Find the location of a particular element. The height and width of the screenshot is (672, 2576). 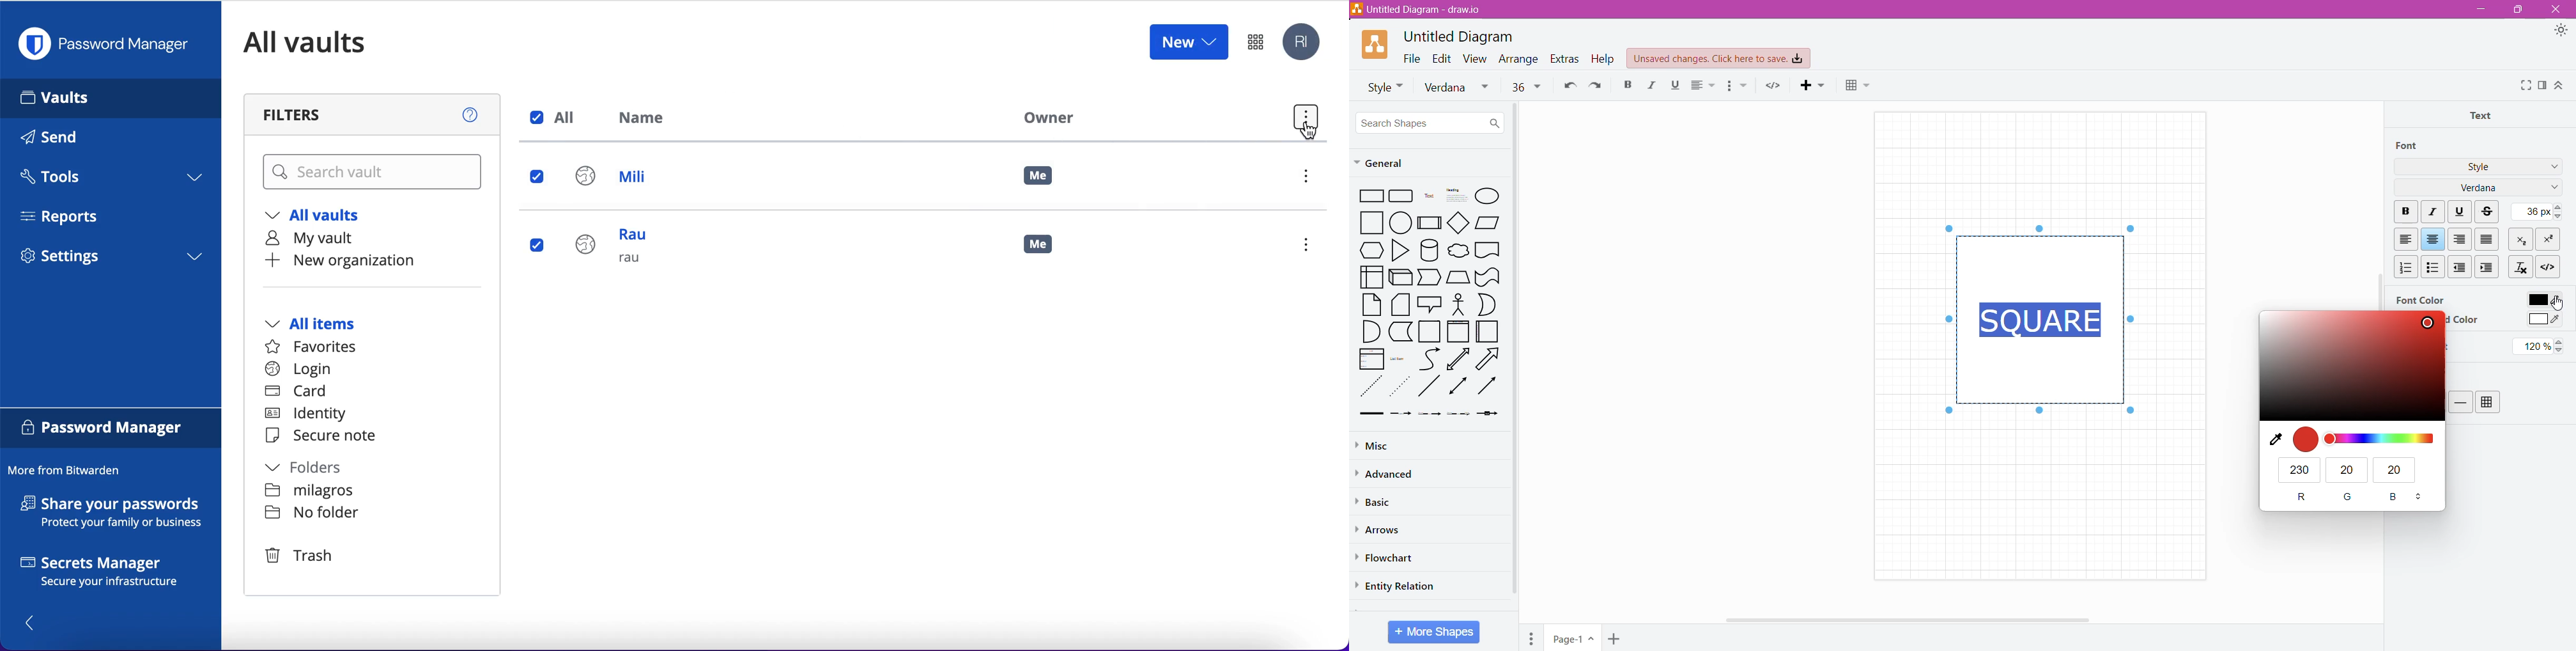

Folded Paper  is located at coordinates (1488, 332).